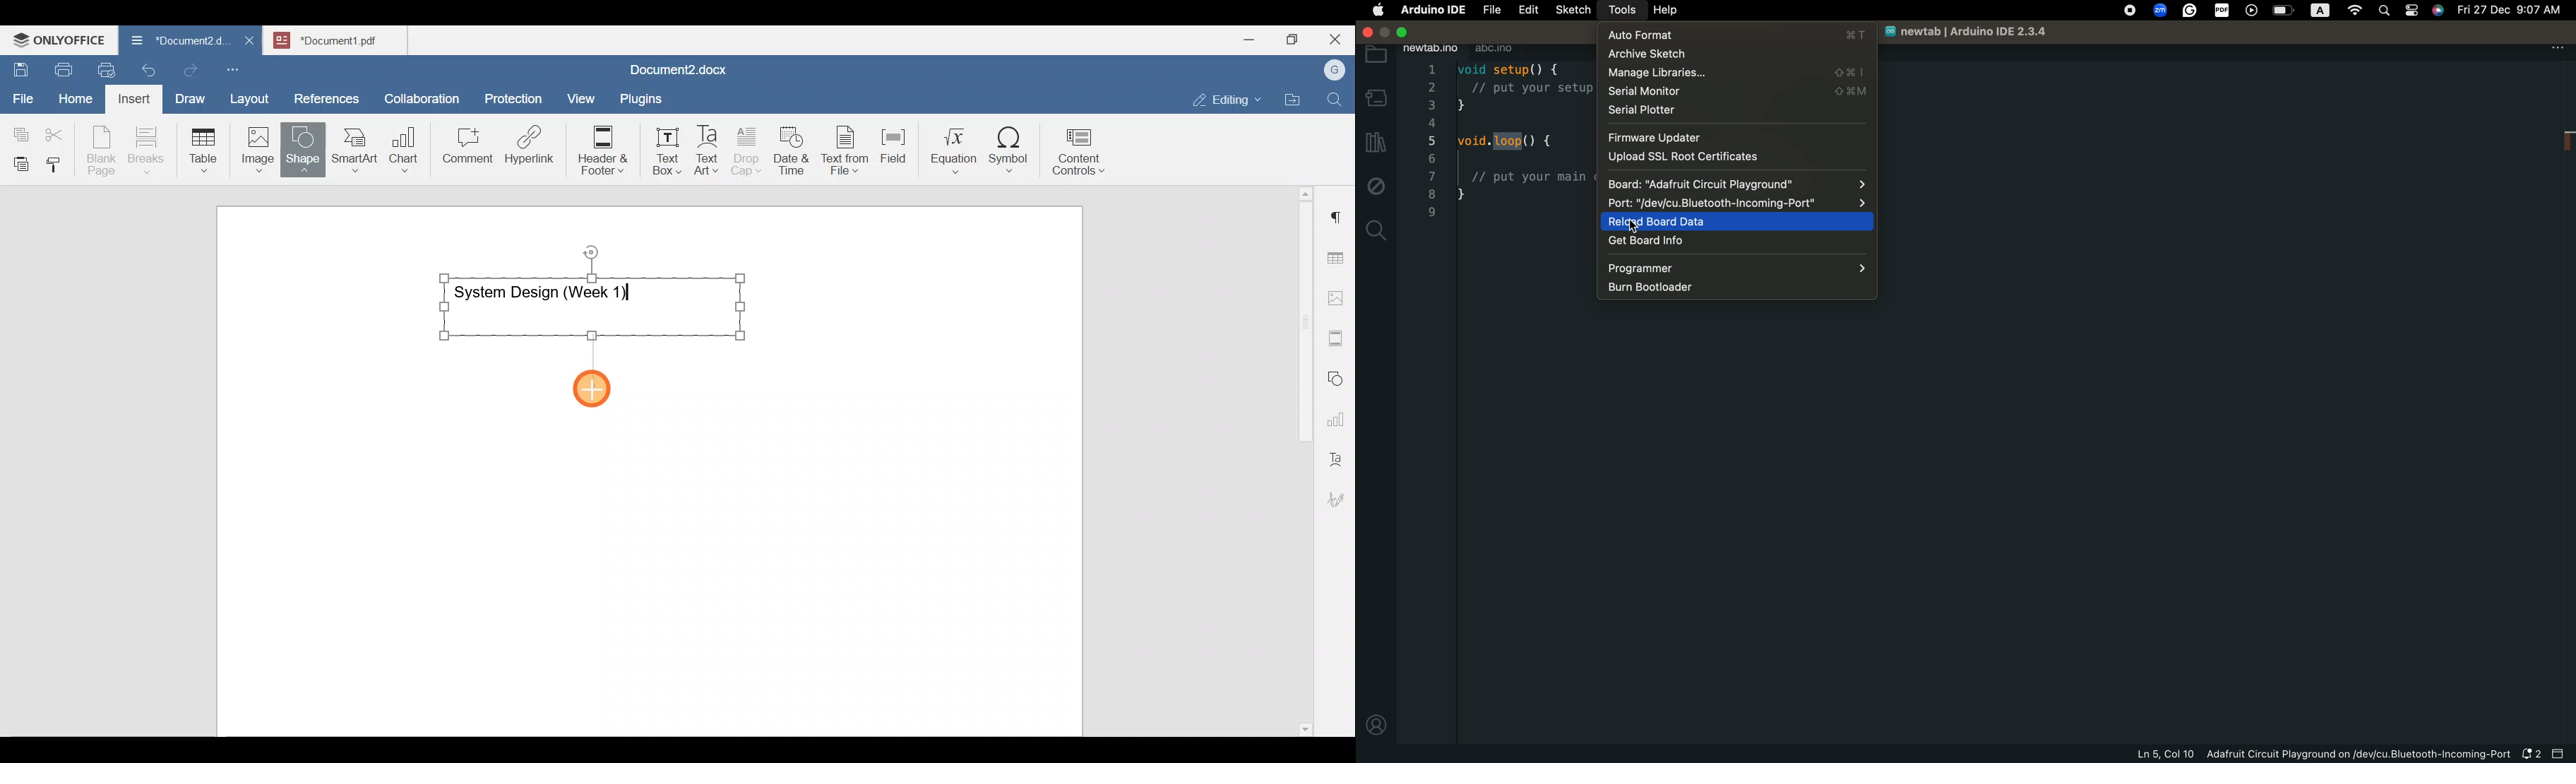  Describe the element at coordinates (1490, 9) in the screenshot. I see `file` at that location.